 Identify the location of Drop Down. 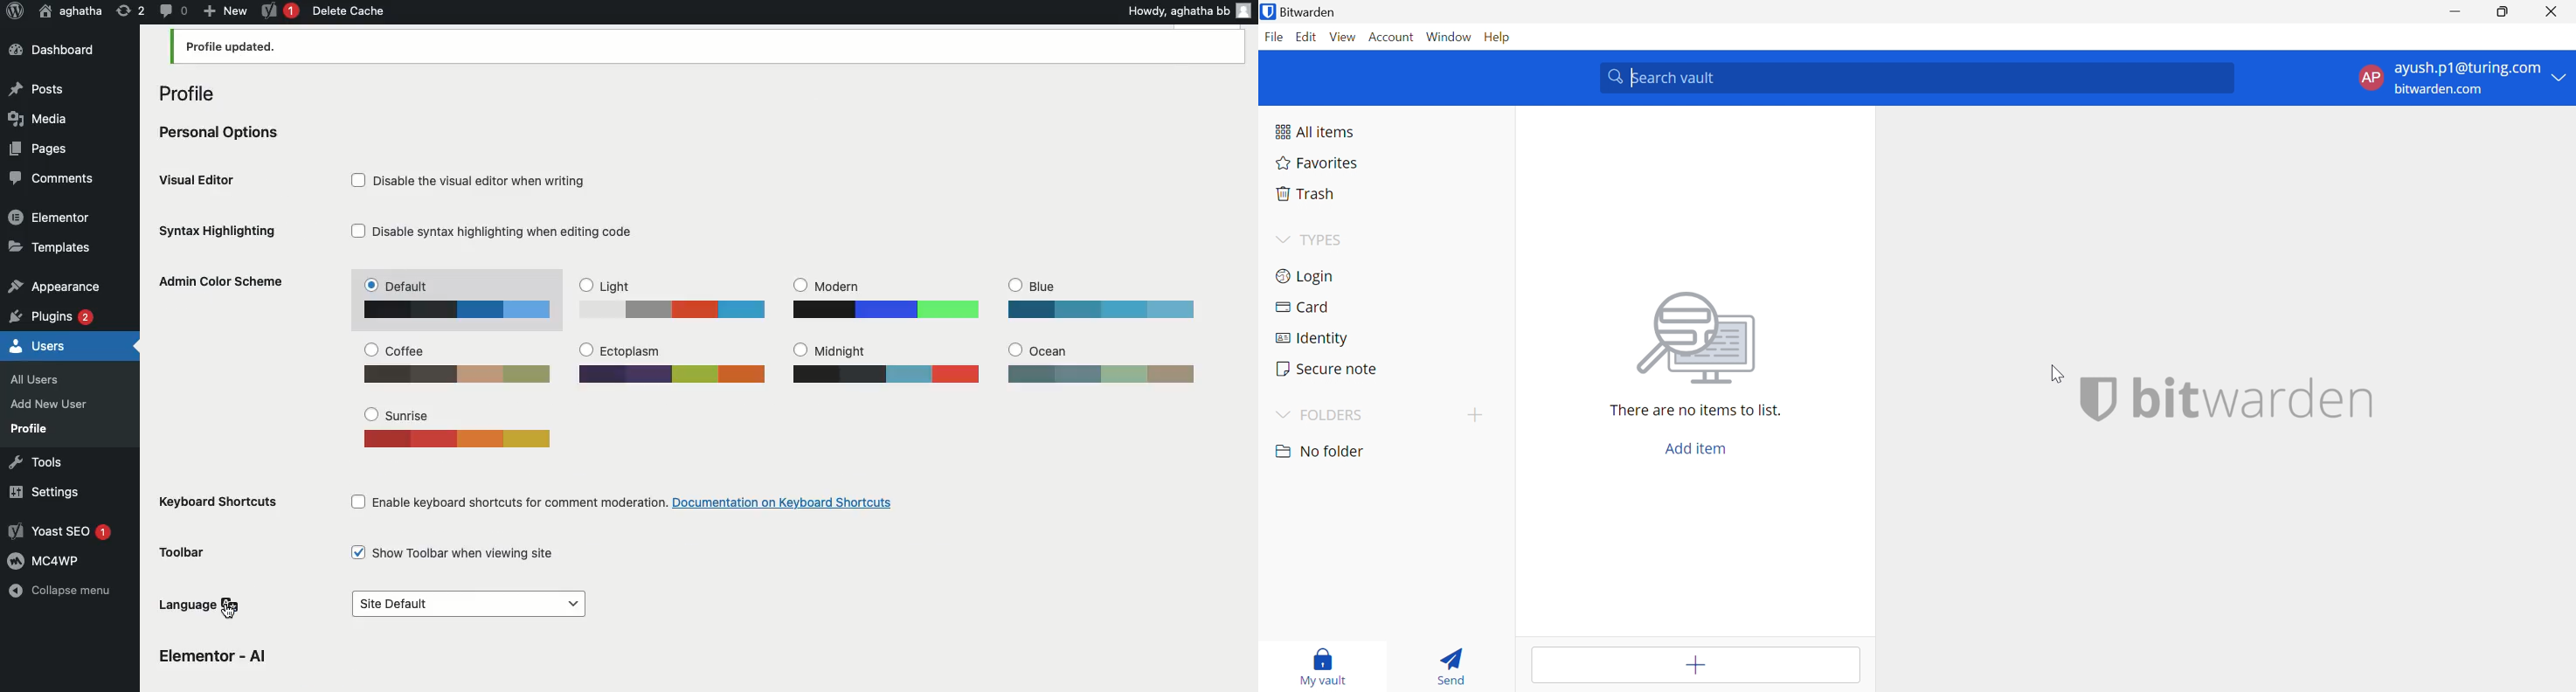
(1282, 415).